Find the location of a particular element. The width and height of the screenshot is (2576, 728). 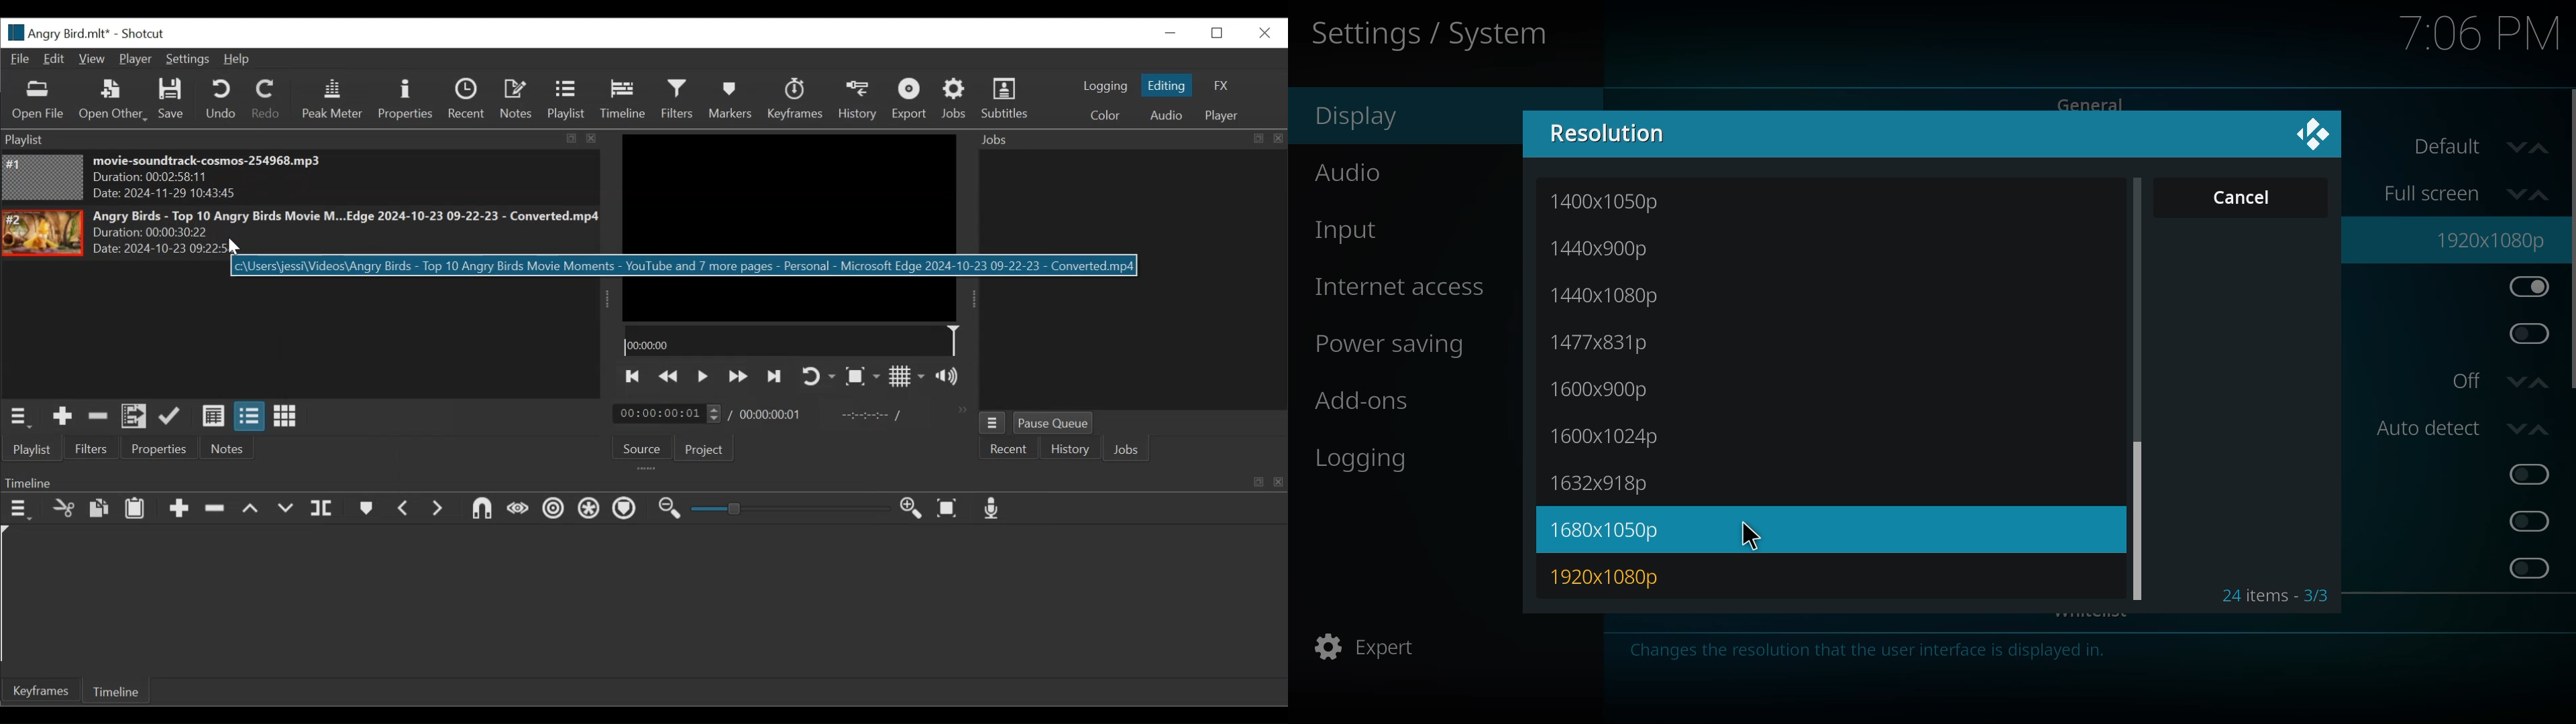

enable is located at coordinates (2529, 520).